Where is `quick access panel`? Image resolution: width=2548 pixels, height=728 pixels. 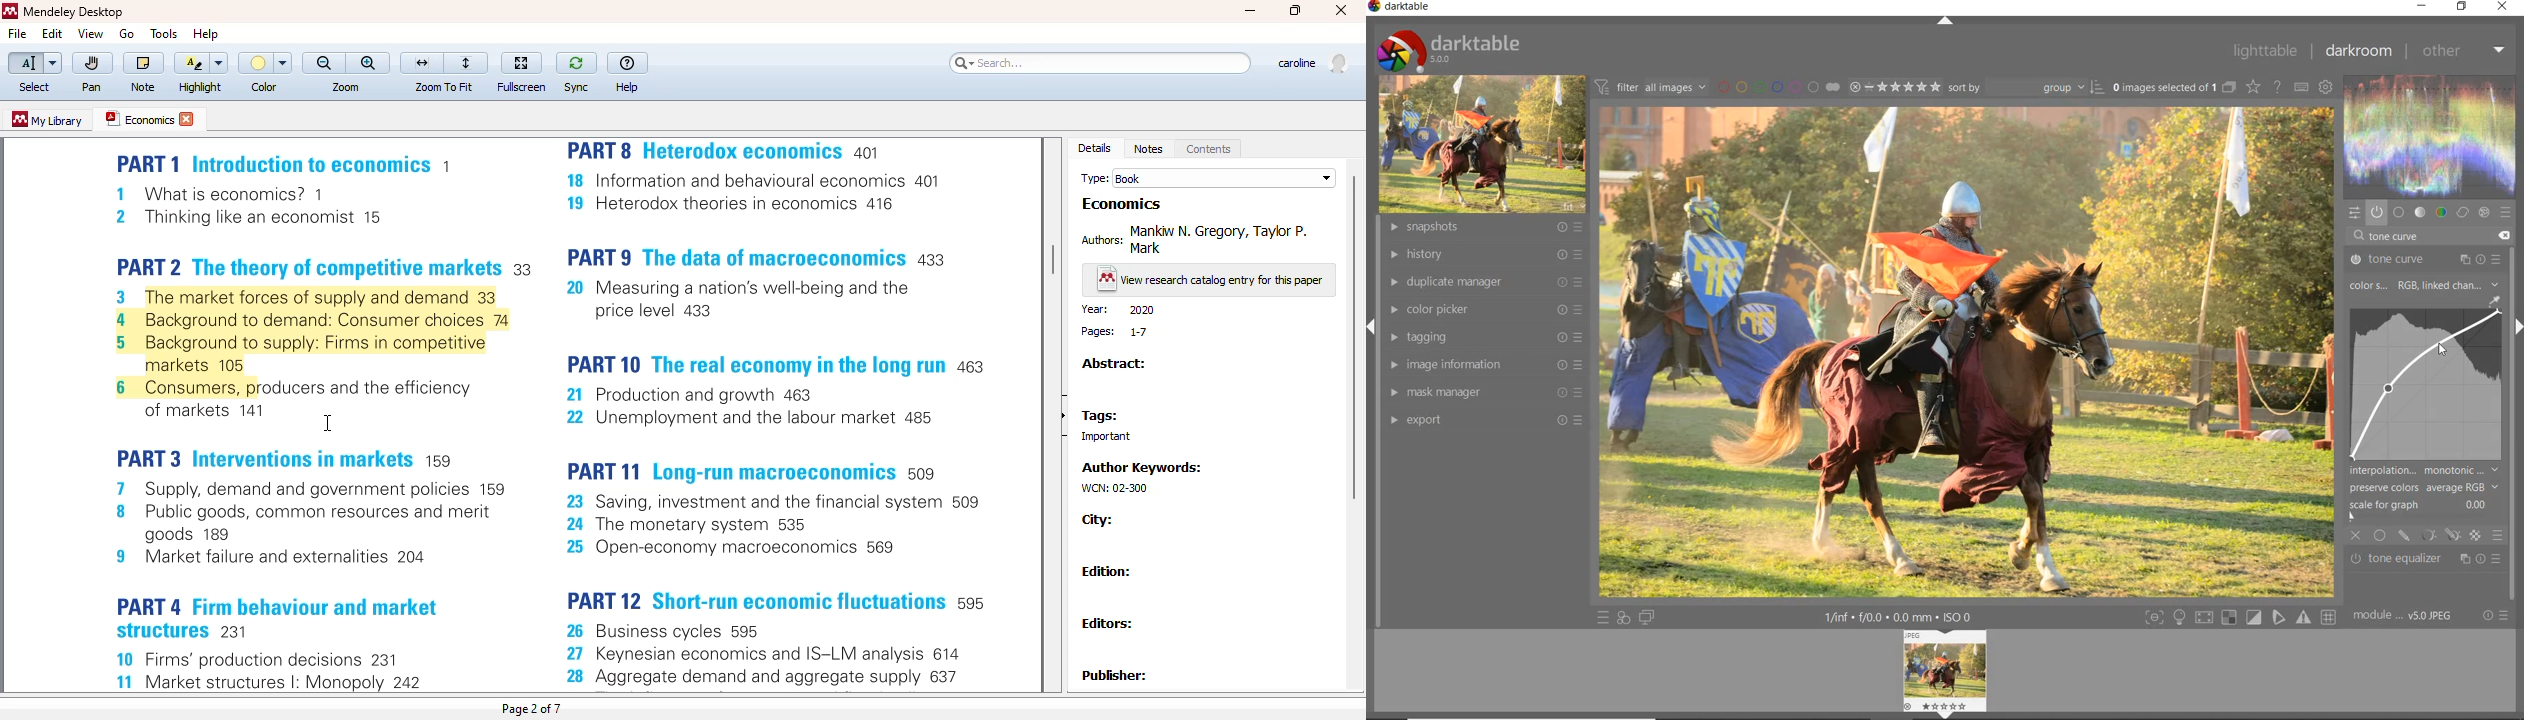 quick access panel is located at coordinates (2353, 212).